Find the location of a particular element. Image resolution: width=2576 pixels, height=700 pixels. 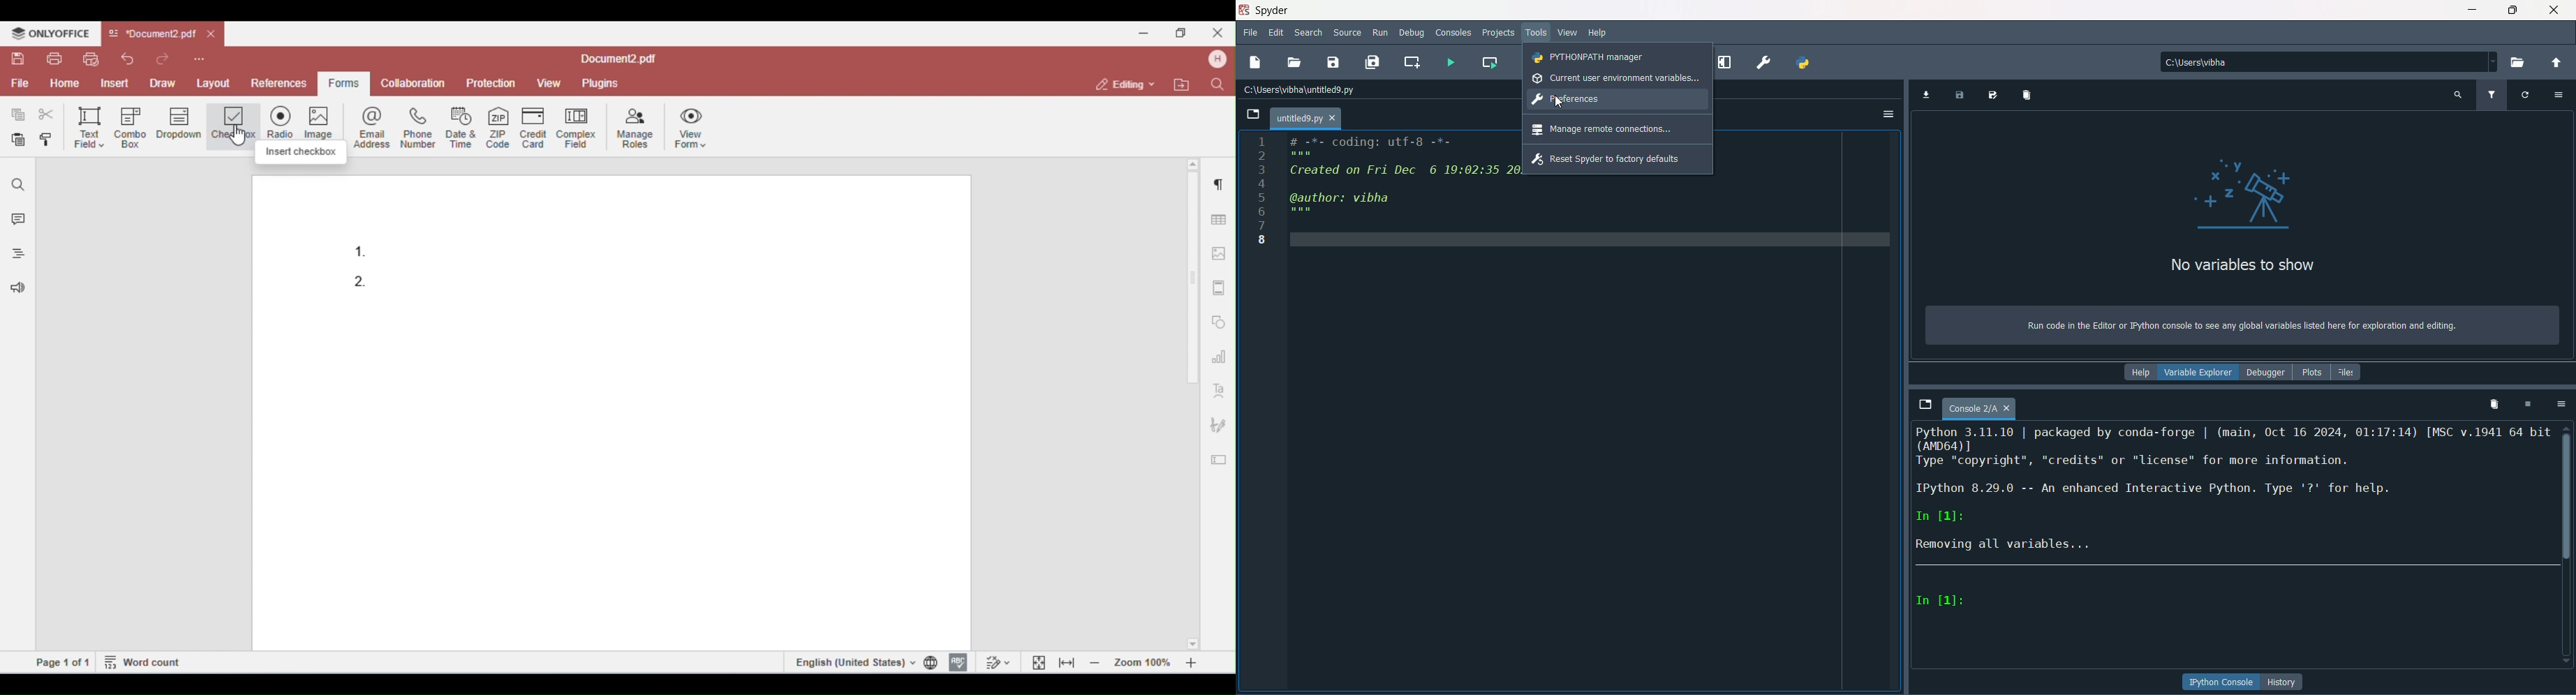

create new cell is located at coordinates (1412, 61).